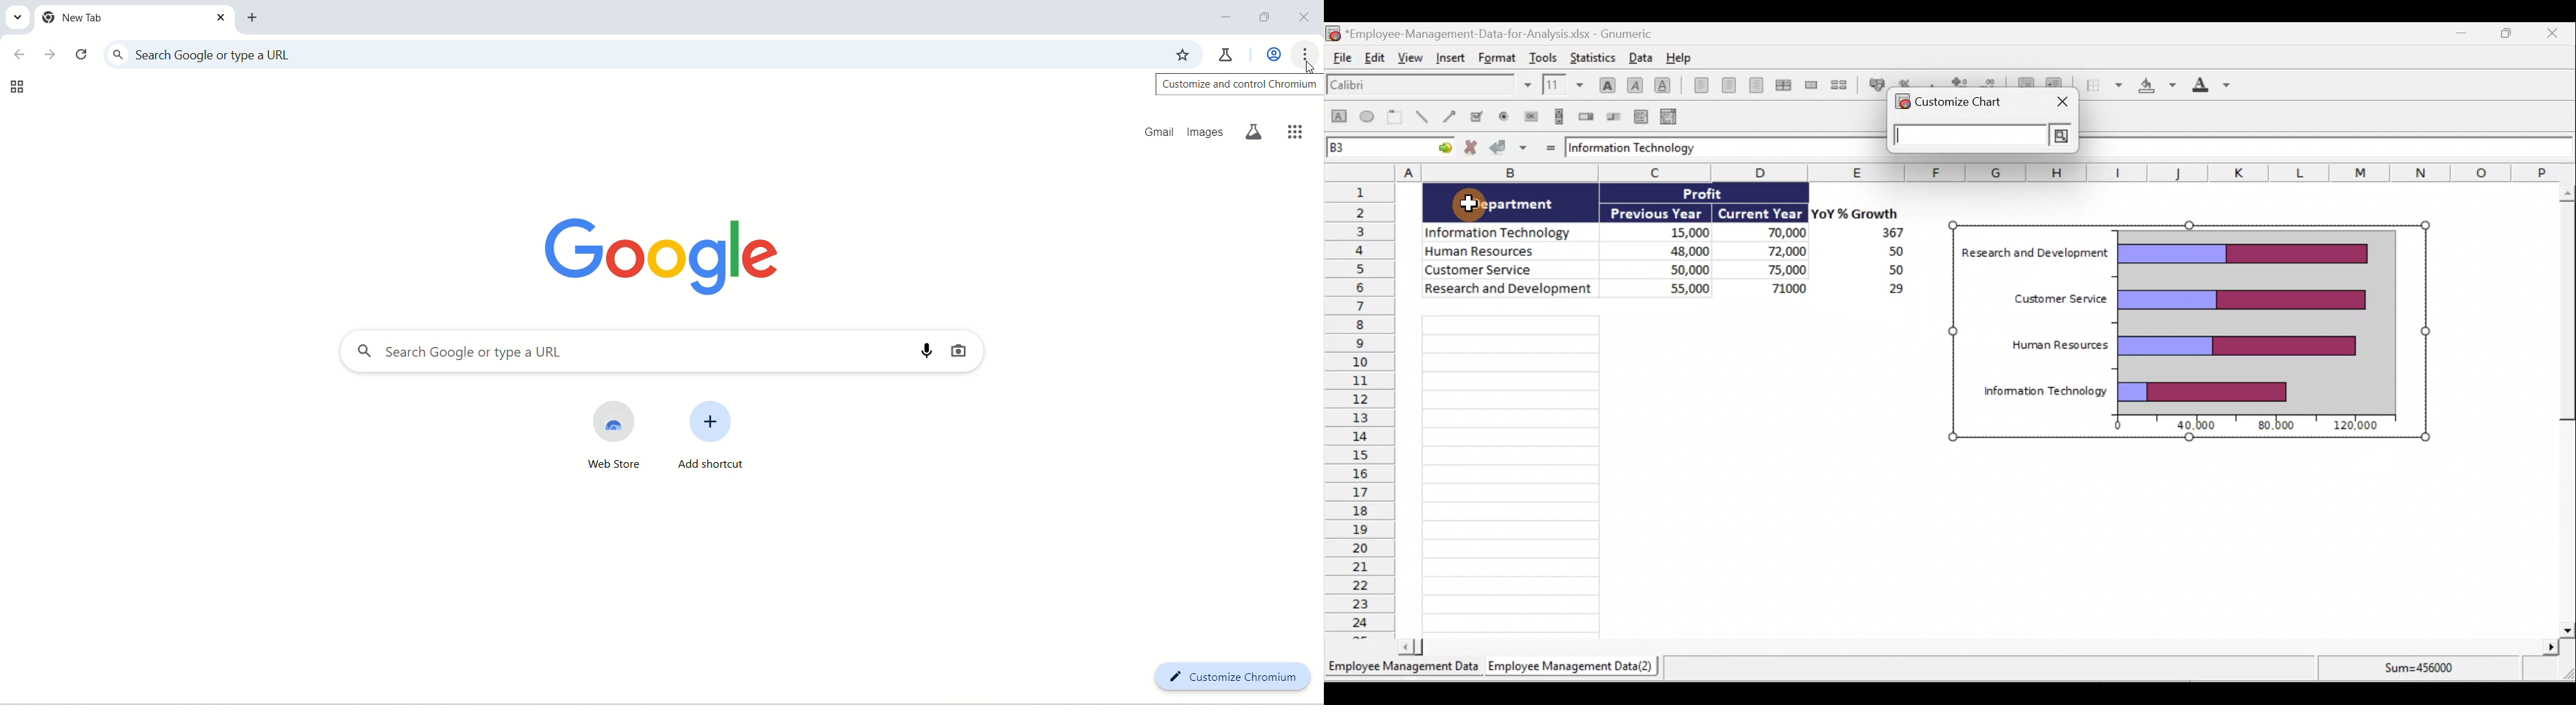 This screenshot has height=728, width=2576. What do you see at coordinates (1642, 114) in the screenshot?
I see `Create a list` at bounding box center [1642, 114].